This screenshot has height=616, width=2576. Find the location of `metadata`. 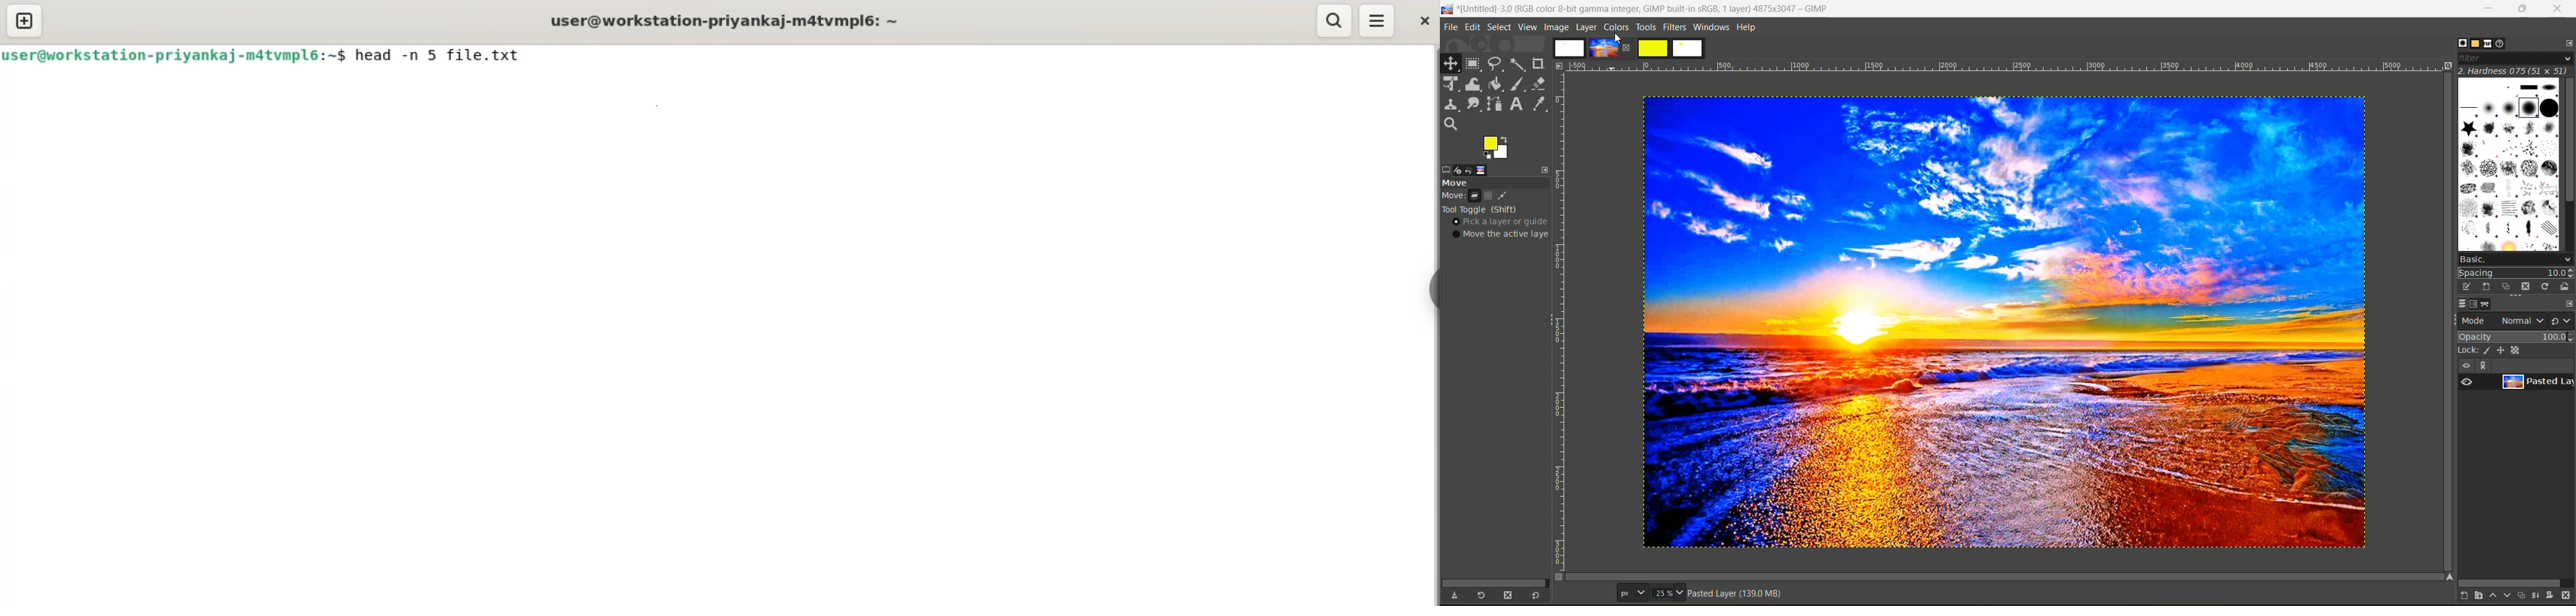

metadata is located at coordinates (1501, 217).